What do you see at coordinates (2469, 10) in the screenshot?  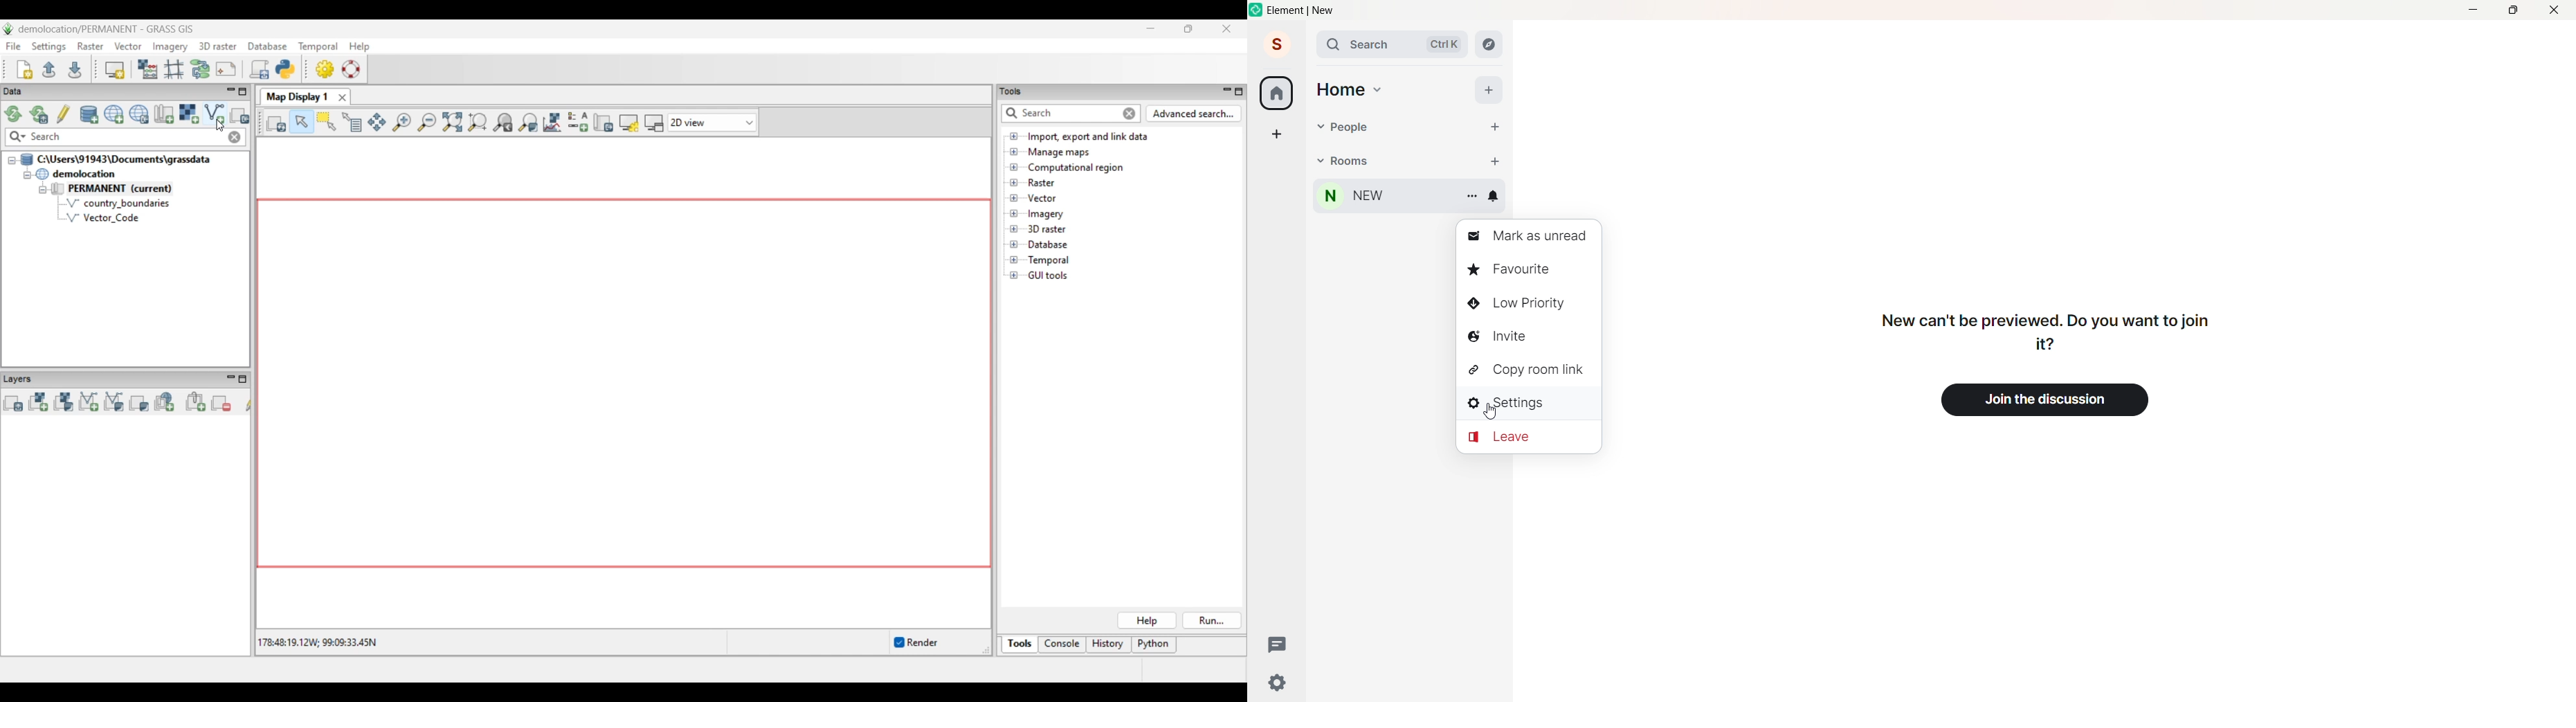 I see `minimize` at bounding box center [2469, 10].